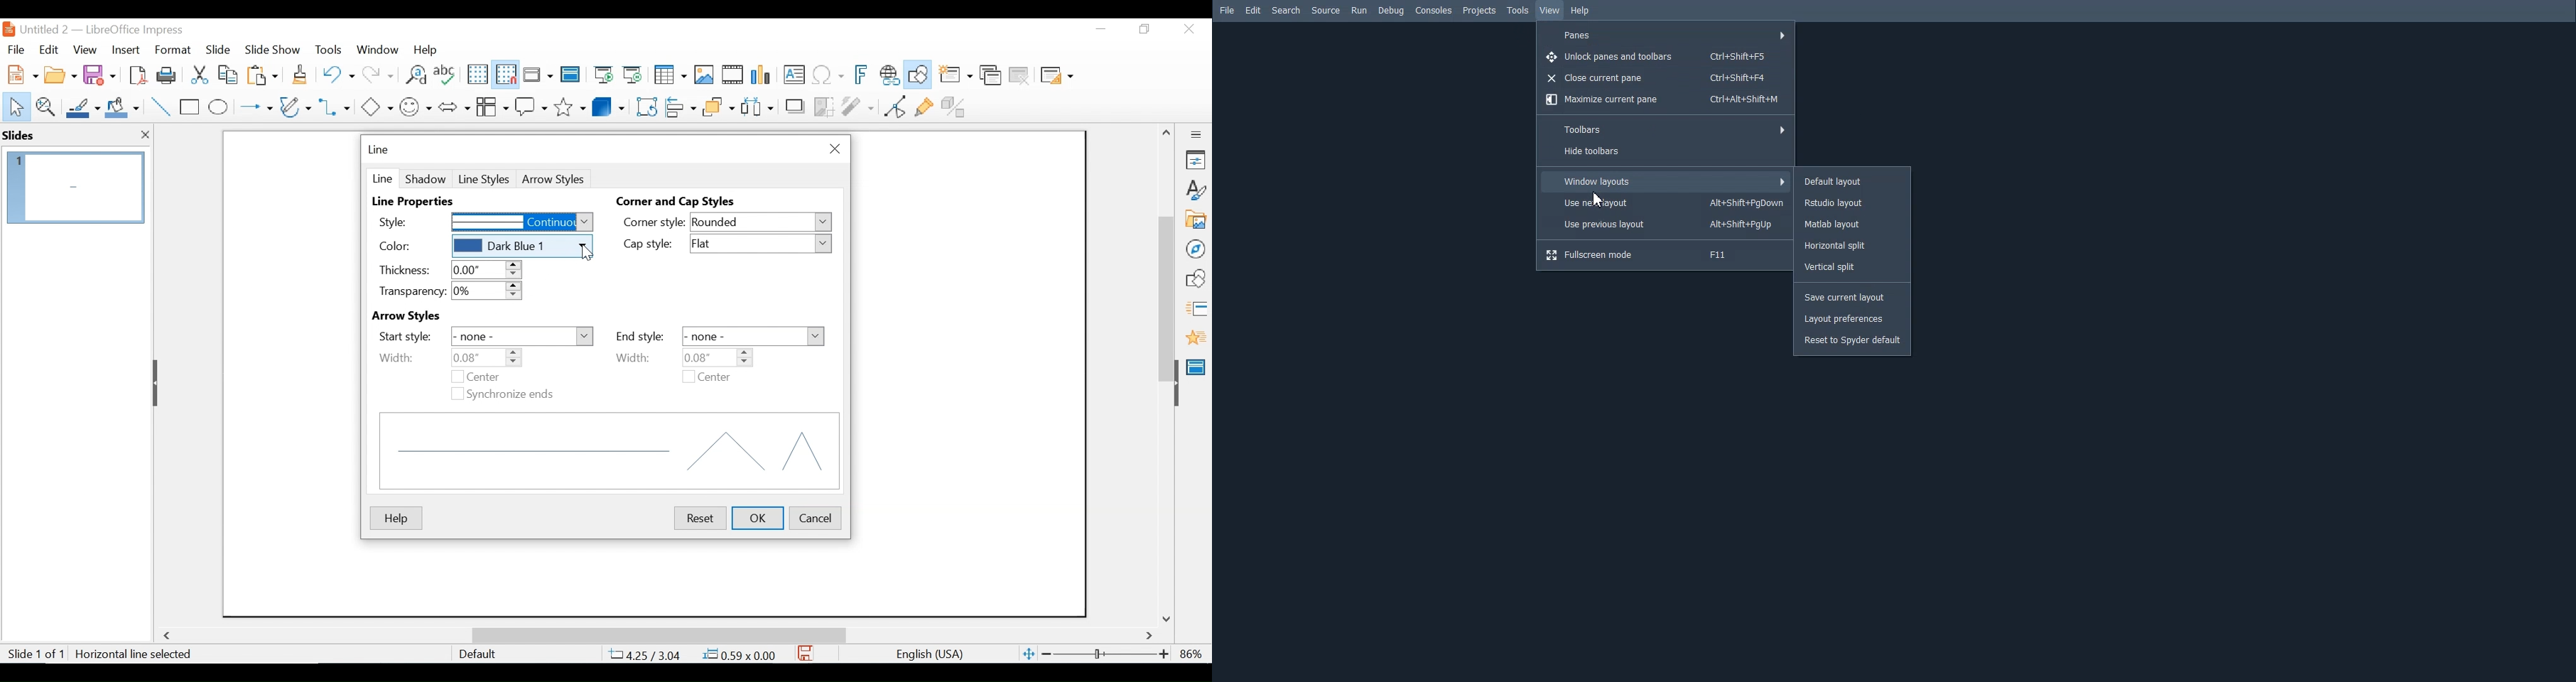  I want to click on Toolbars, so click(1663, 129).